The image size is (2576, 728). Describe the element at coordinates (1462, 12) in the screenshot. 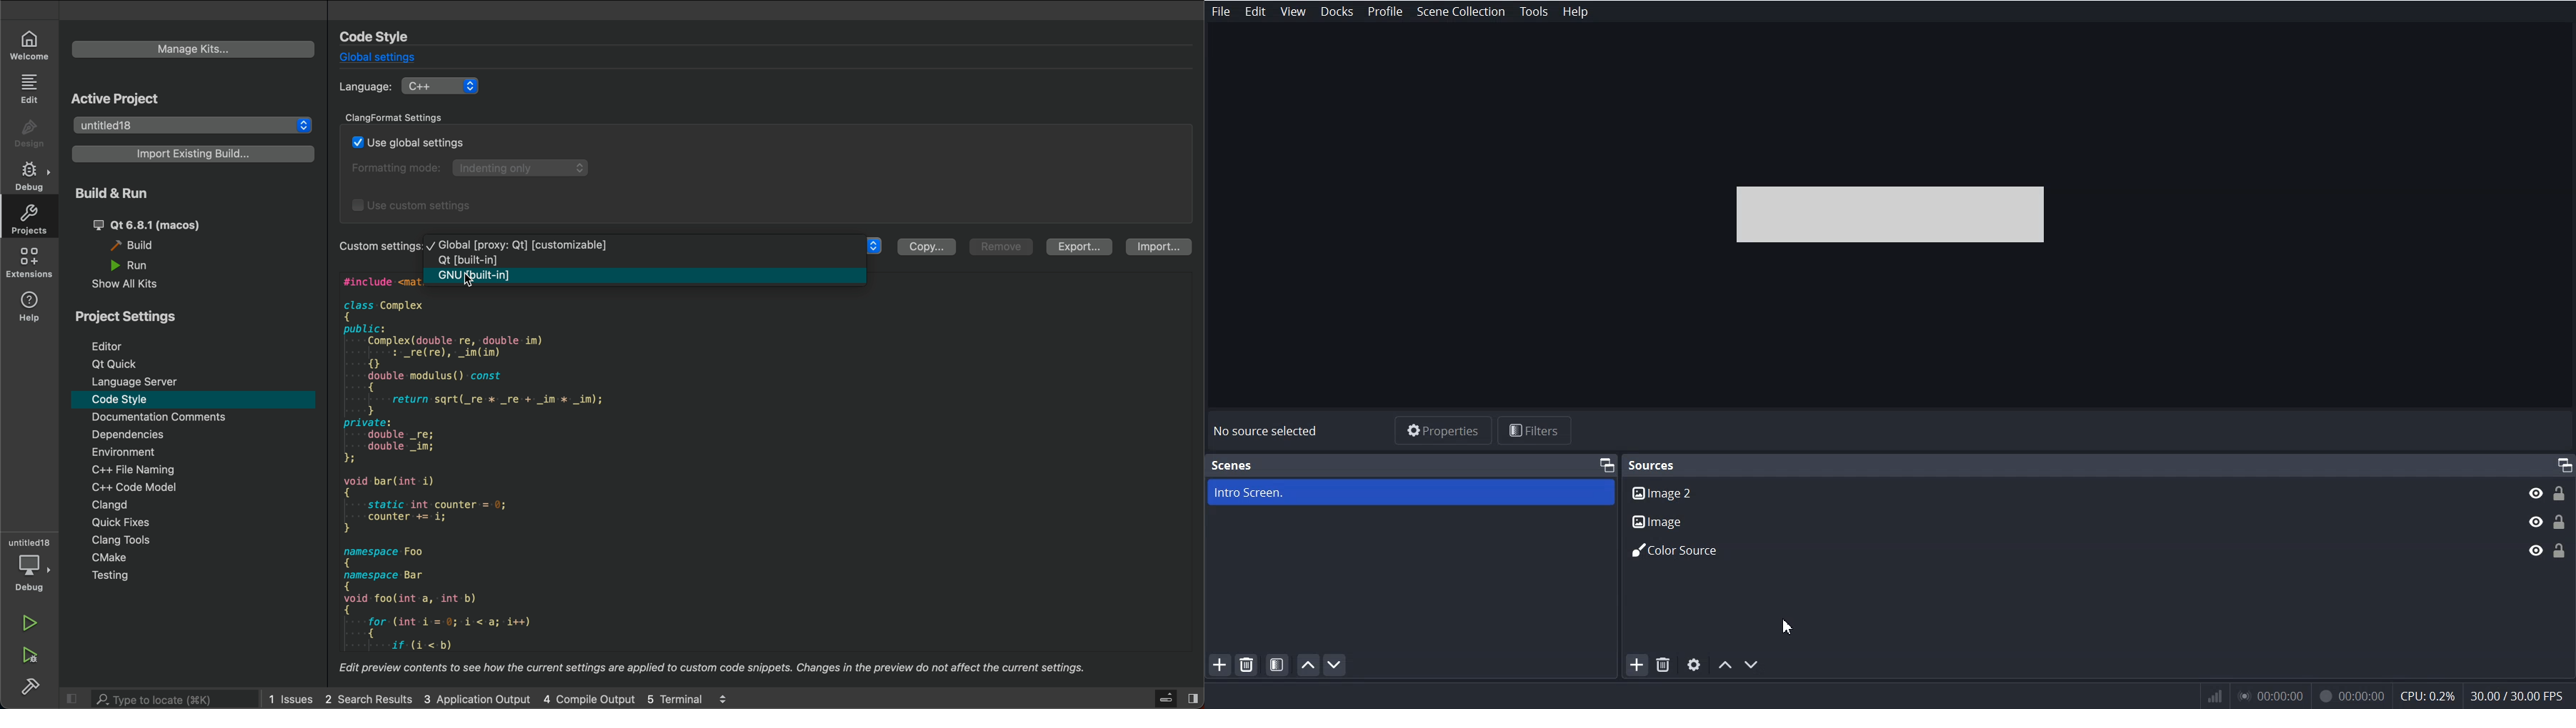

I see `Scene Collection` at that location.